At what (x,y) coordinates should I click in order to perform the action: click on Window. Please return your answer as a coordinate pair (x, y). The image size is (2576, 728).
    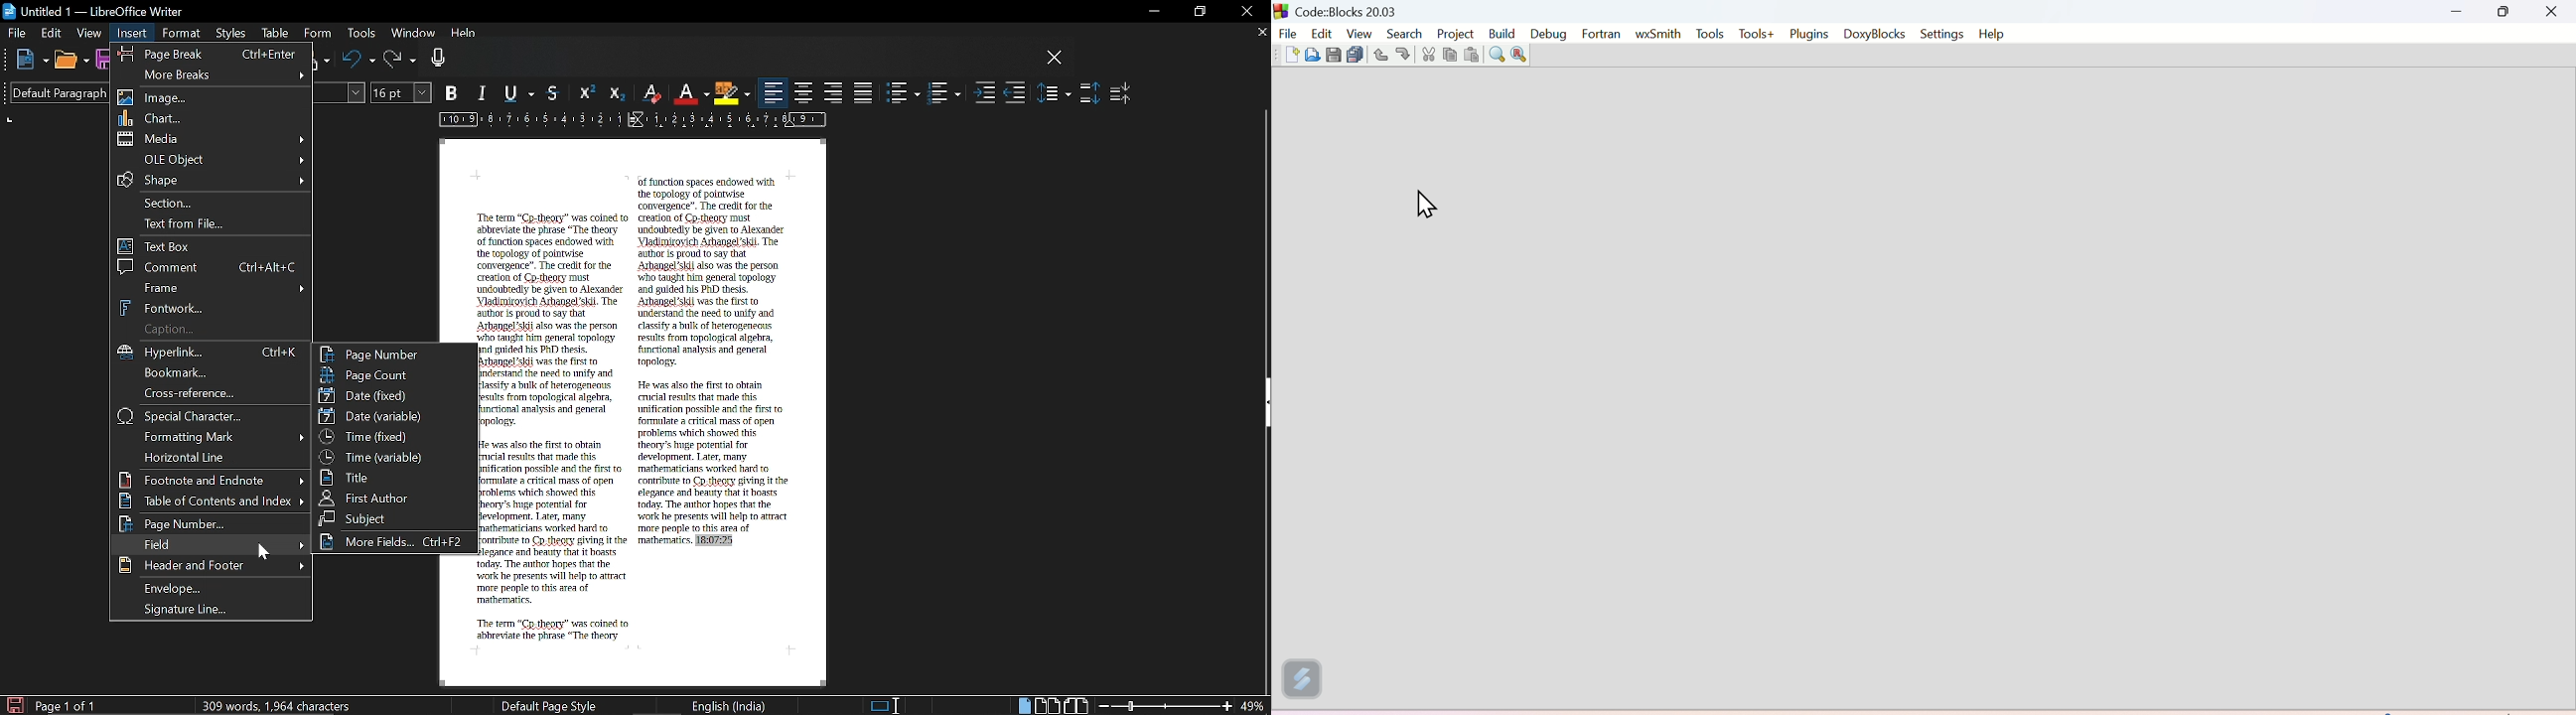
    Looking at the image, I should click on (411, 35).